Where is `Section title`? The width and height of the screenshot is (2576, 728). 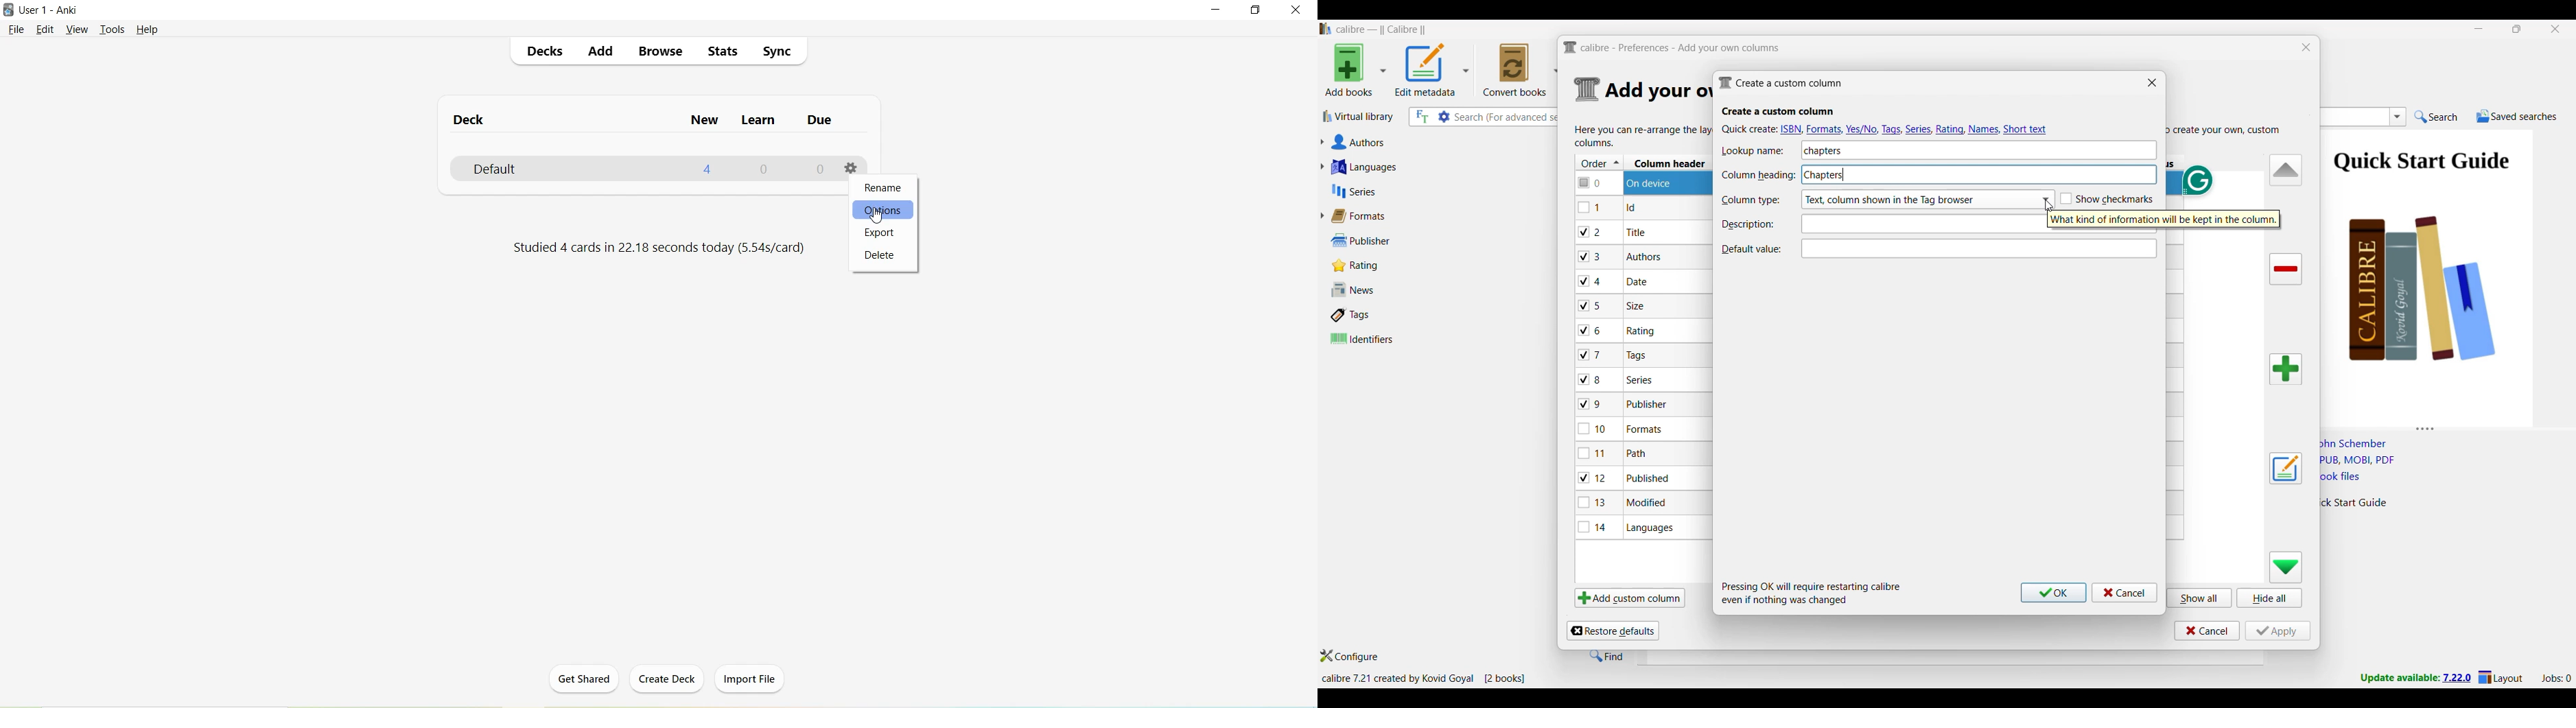
Section title is located at coordinates (1778, 111).